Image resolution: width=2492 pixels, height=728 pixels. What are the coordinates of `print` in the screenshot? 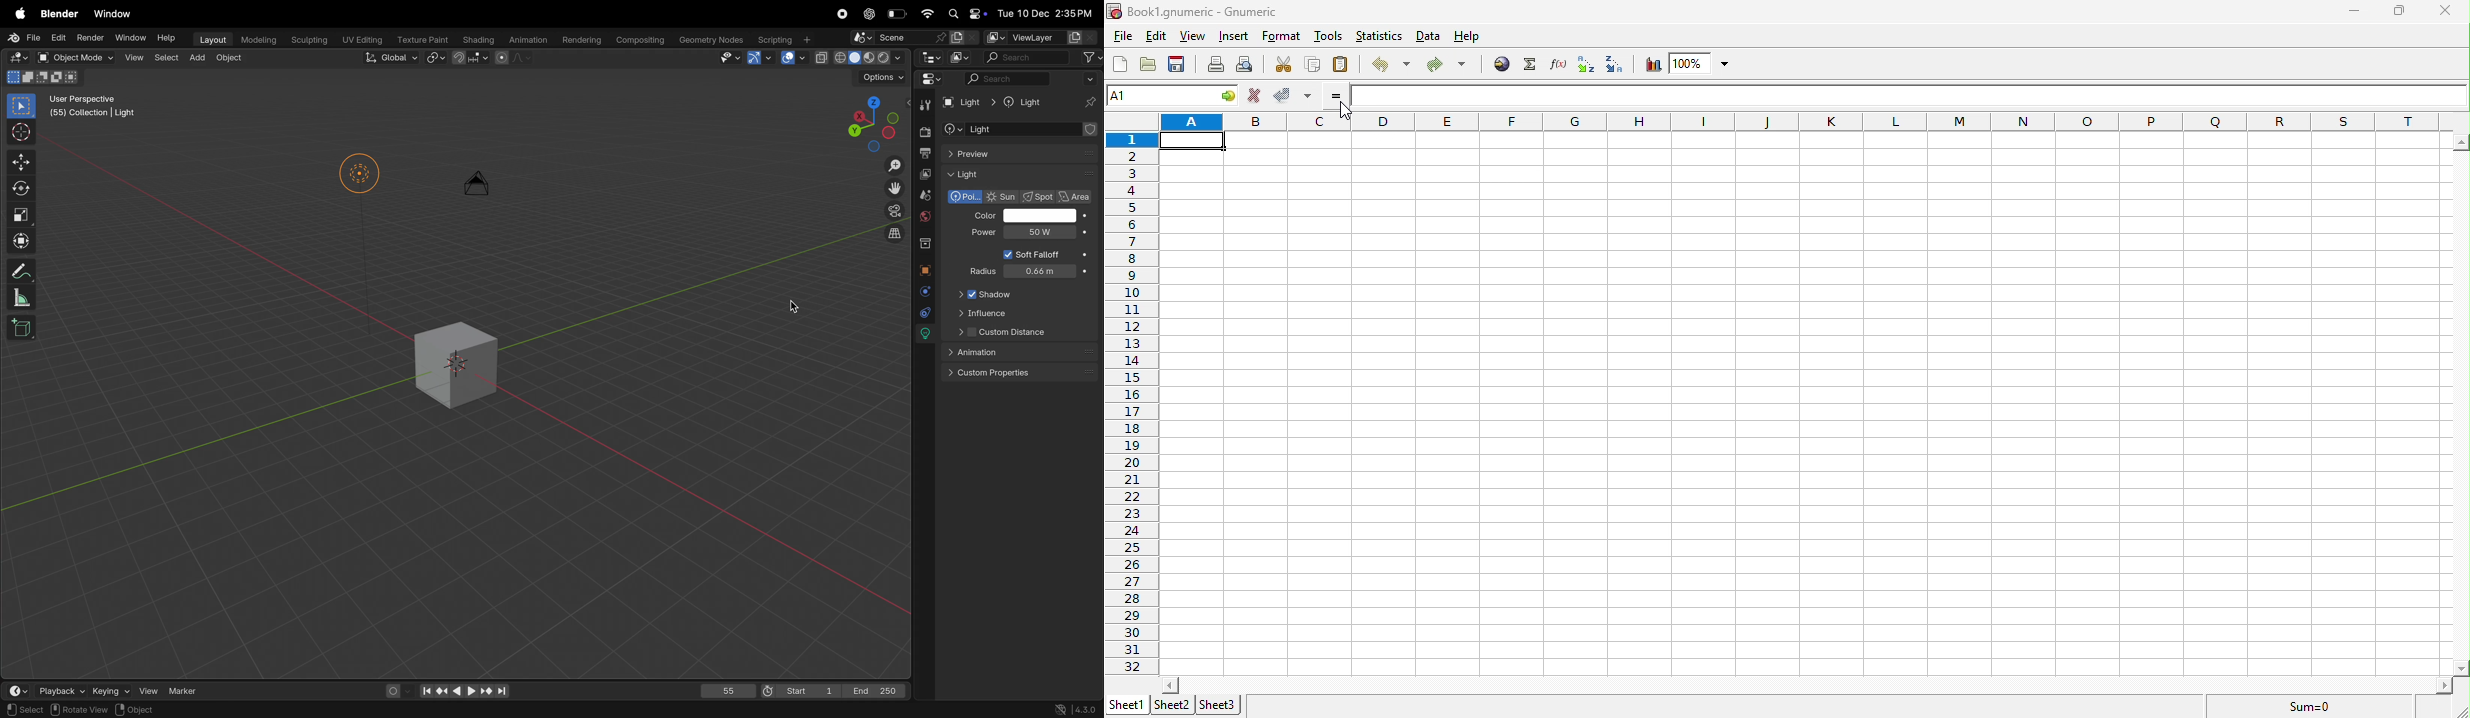 It's located at (1217, 66).